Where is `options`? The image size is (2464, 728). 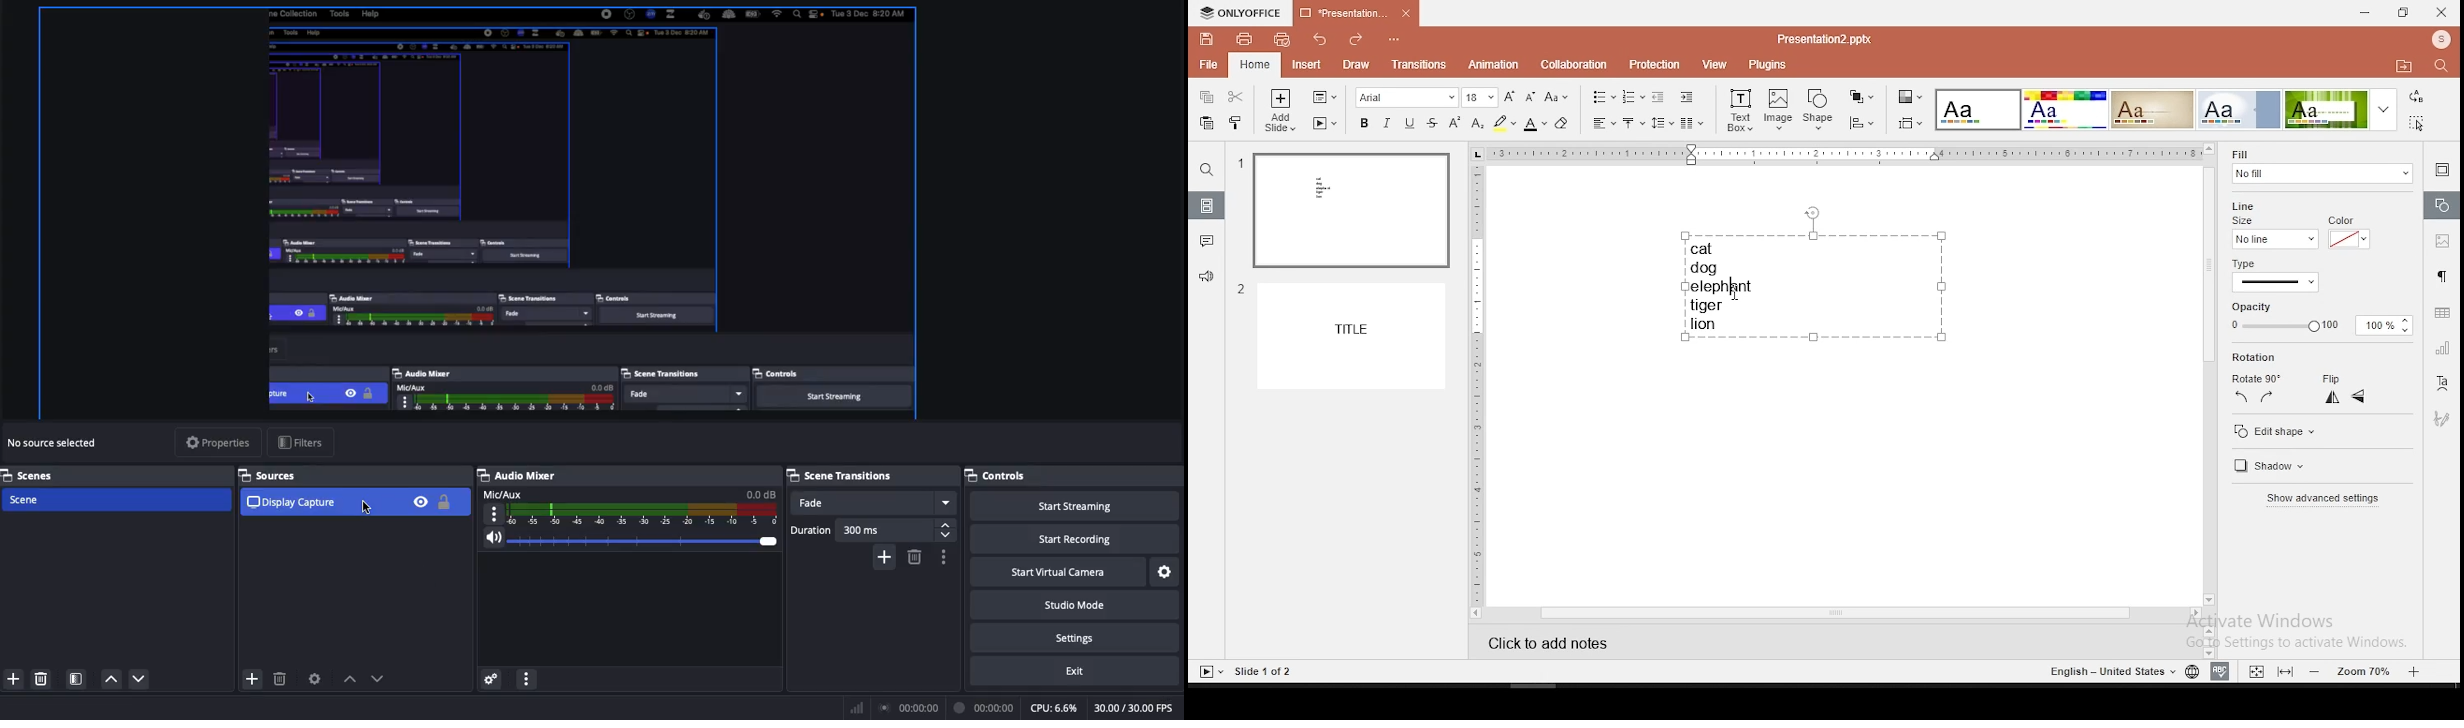 options is located at coordinates (947, 558).